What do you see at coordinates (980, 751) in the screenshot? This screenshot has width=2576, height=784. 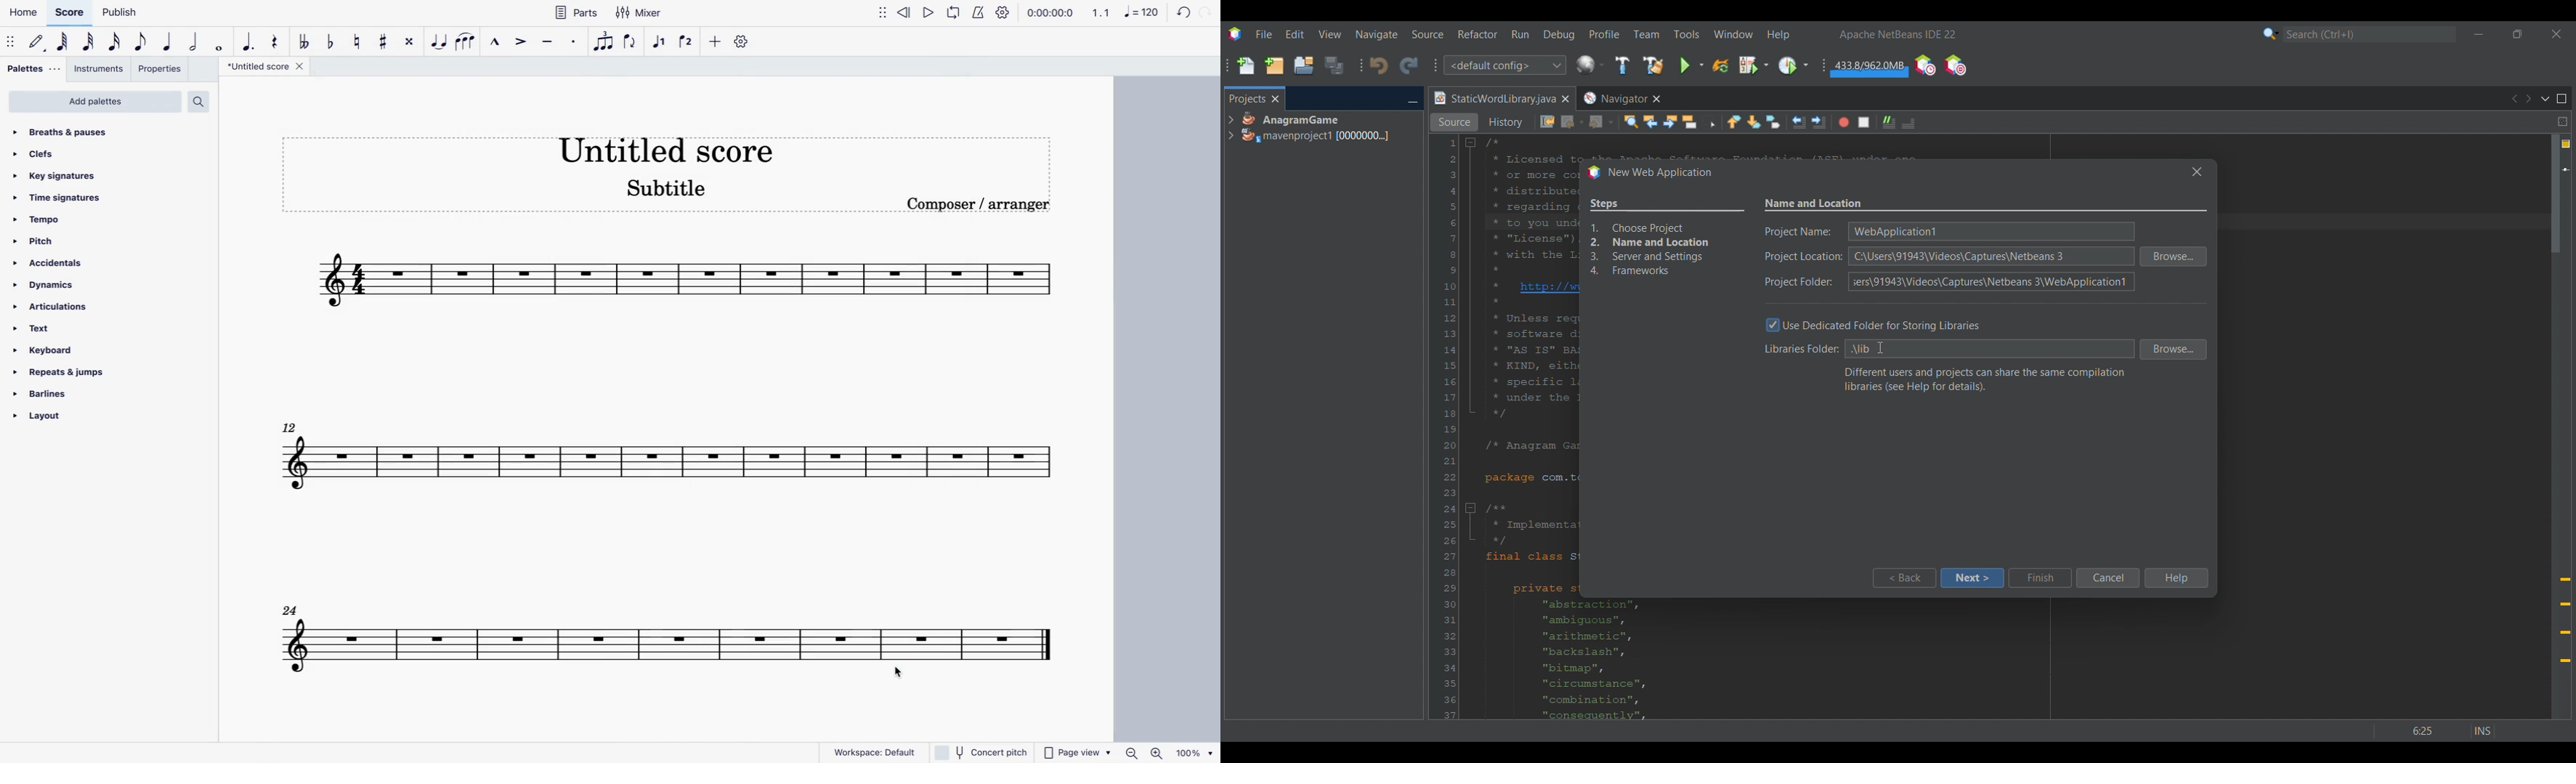 I see `concert pitch` at bounding box center [980, 751].